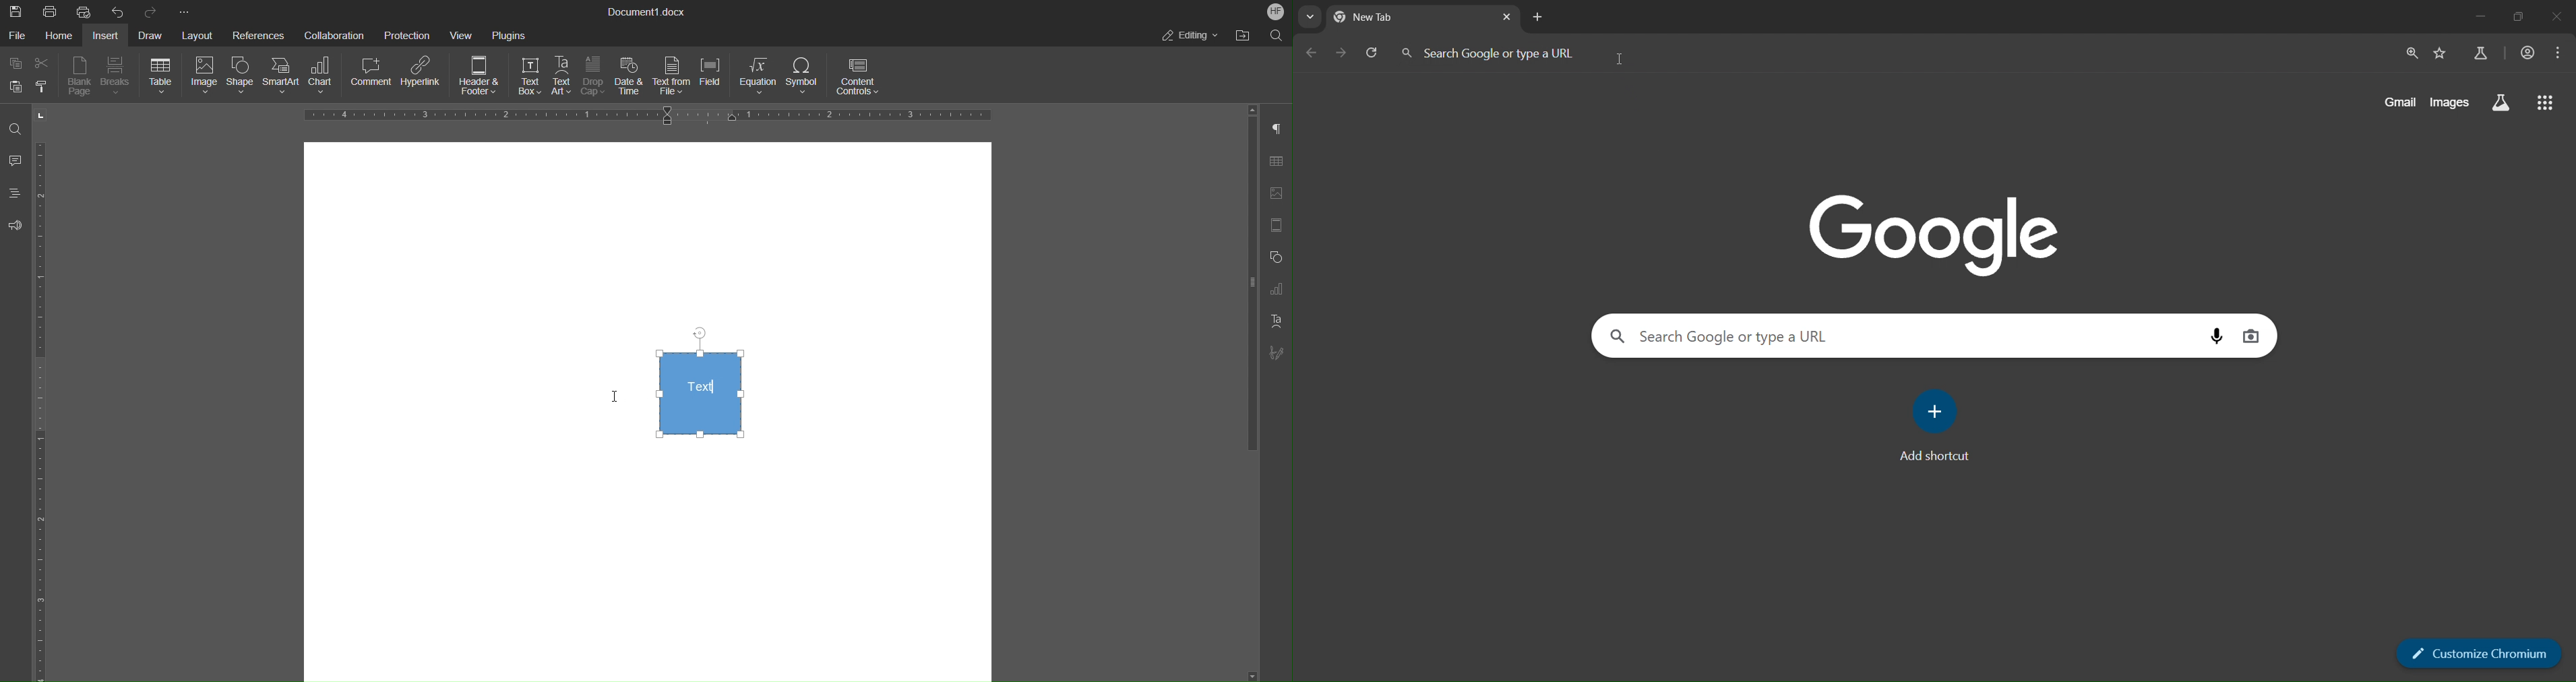 Image resolution: width=2576 pixels, height=700 pixels. Describe the element at coordinates (1281, 161) in the screenshot. I see `Tables` at that location.